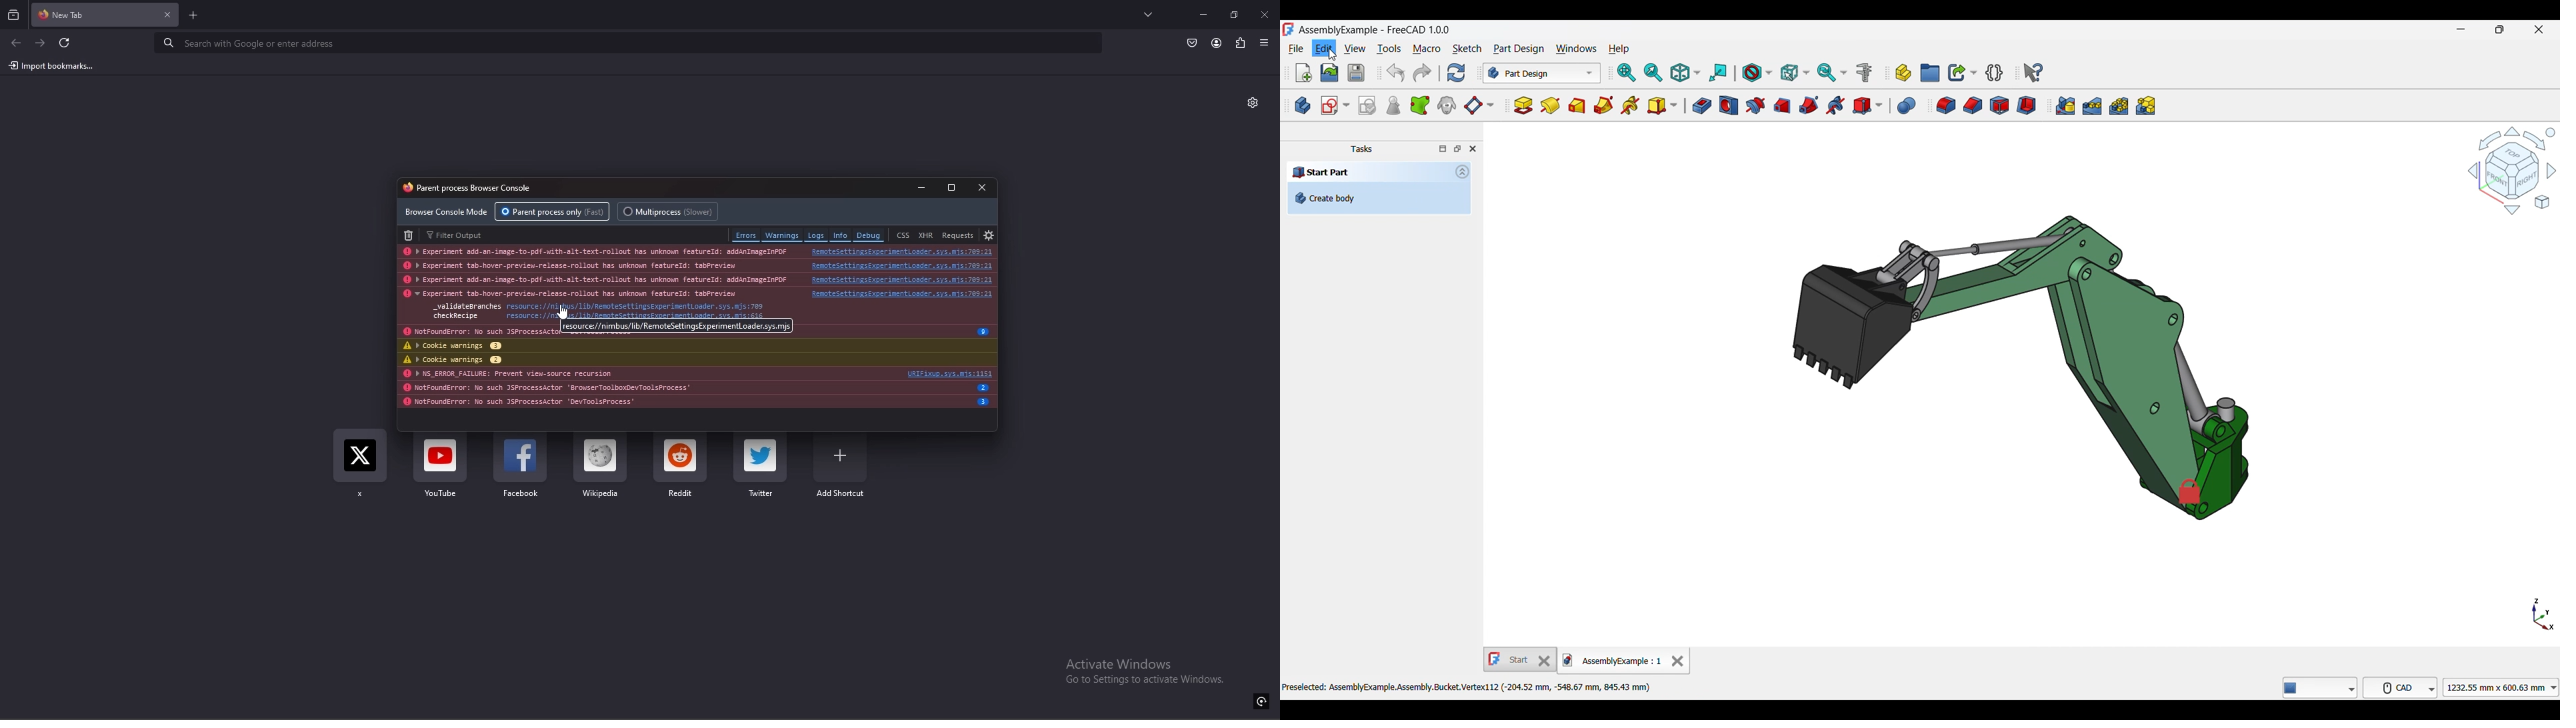 This screenshot has height=728, width=2576. What do you see at coordinates (1479, 106) in the screenshot?
I see `Create a datum plane` at bounding box center [1479, 106].